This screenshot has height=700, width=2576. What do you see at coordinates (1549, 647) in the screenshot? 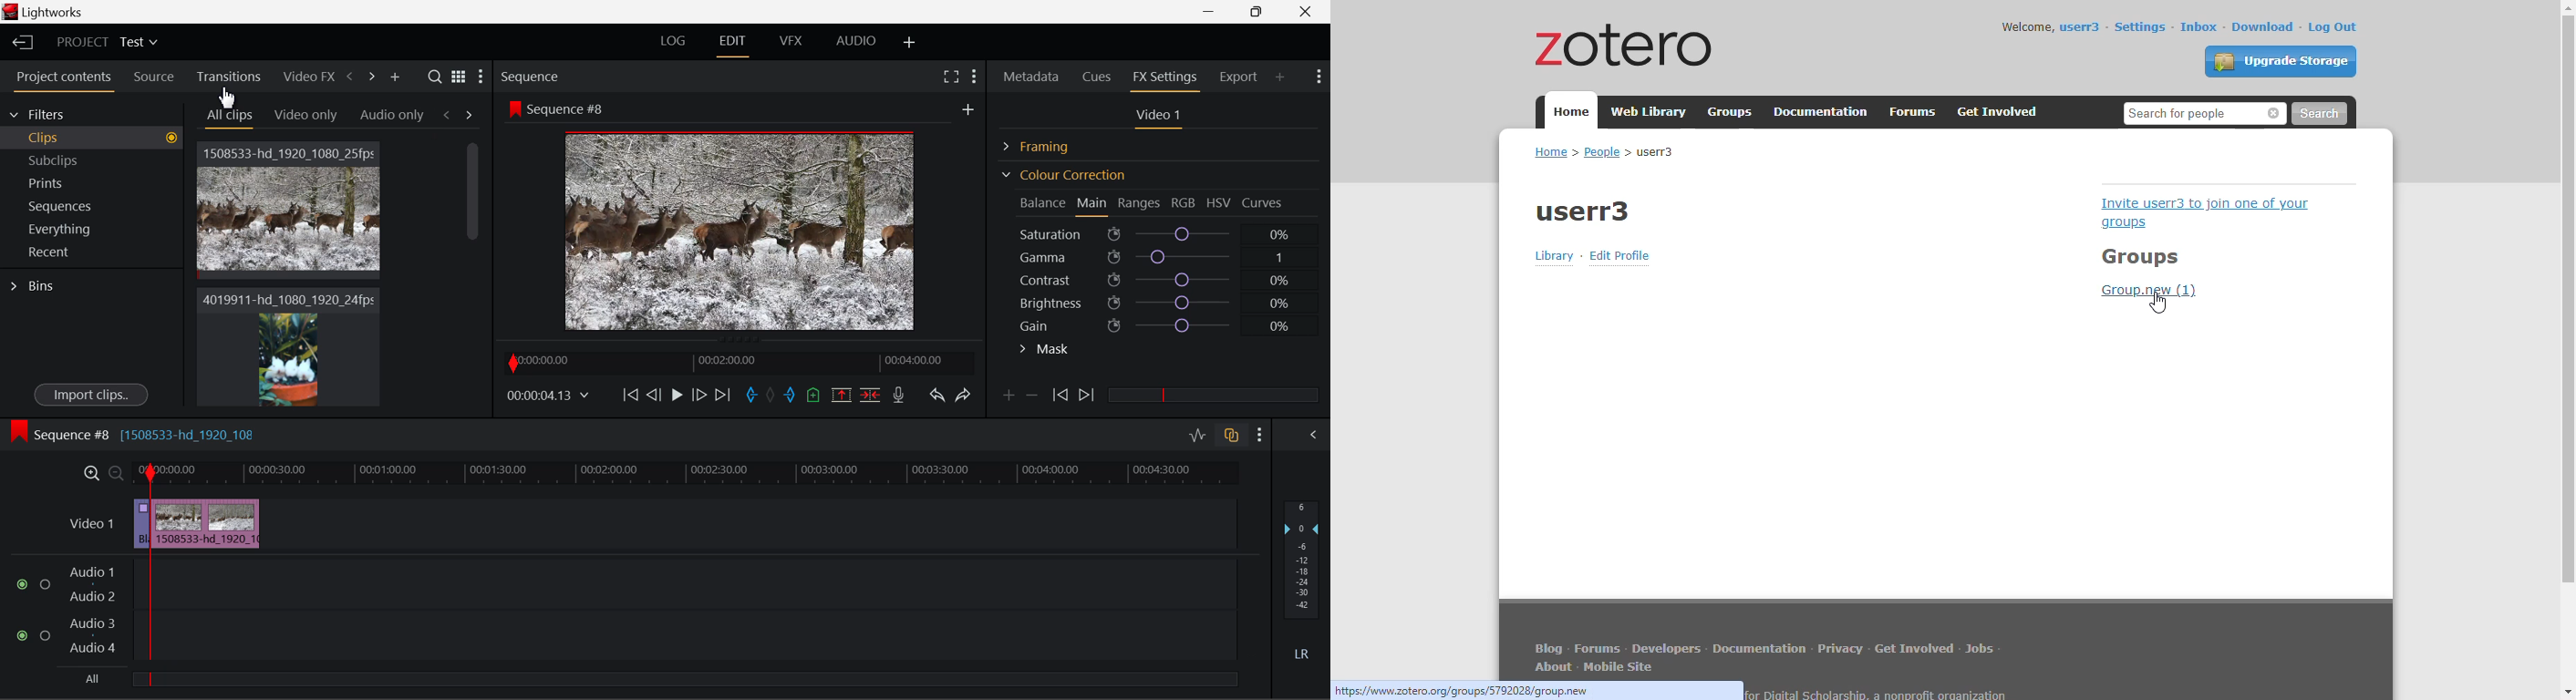
I see `blog` at bounding box center [1549, 647].